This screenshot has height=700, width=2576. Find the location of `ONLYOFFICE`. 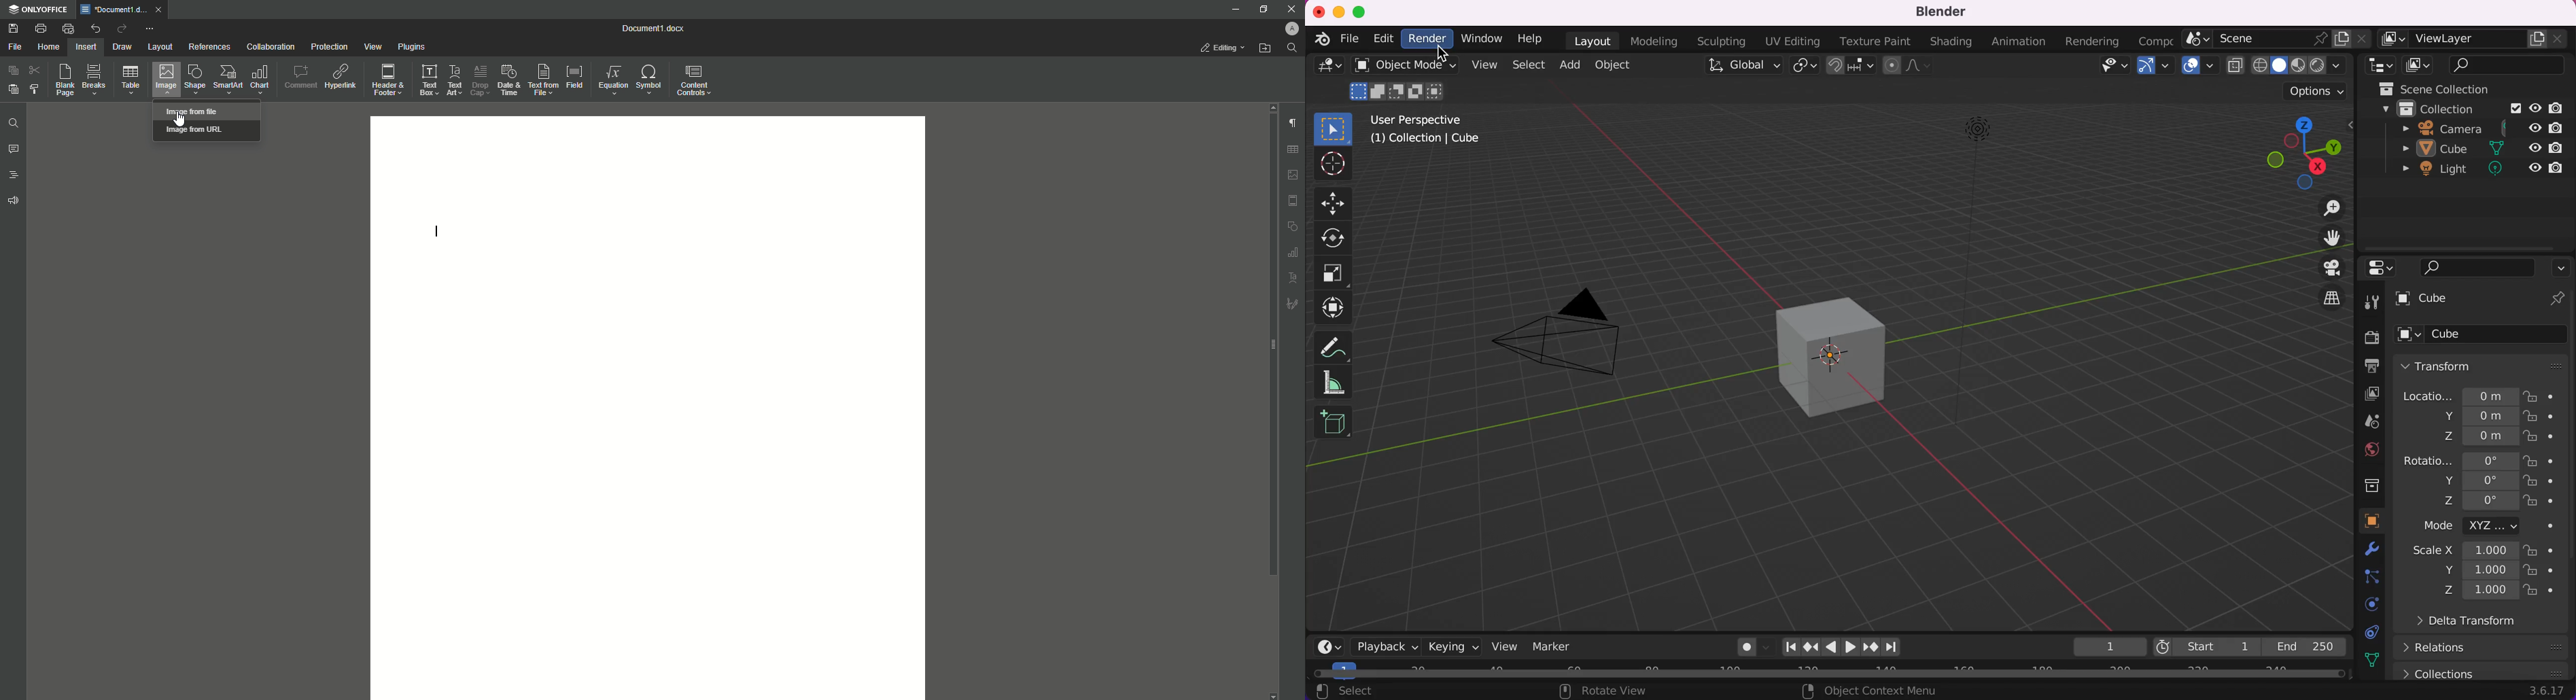

ONLYOFFICE is located at coordinates (38, 9).